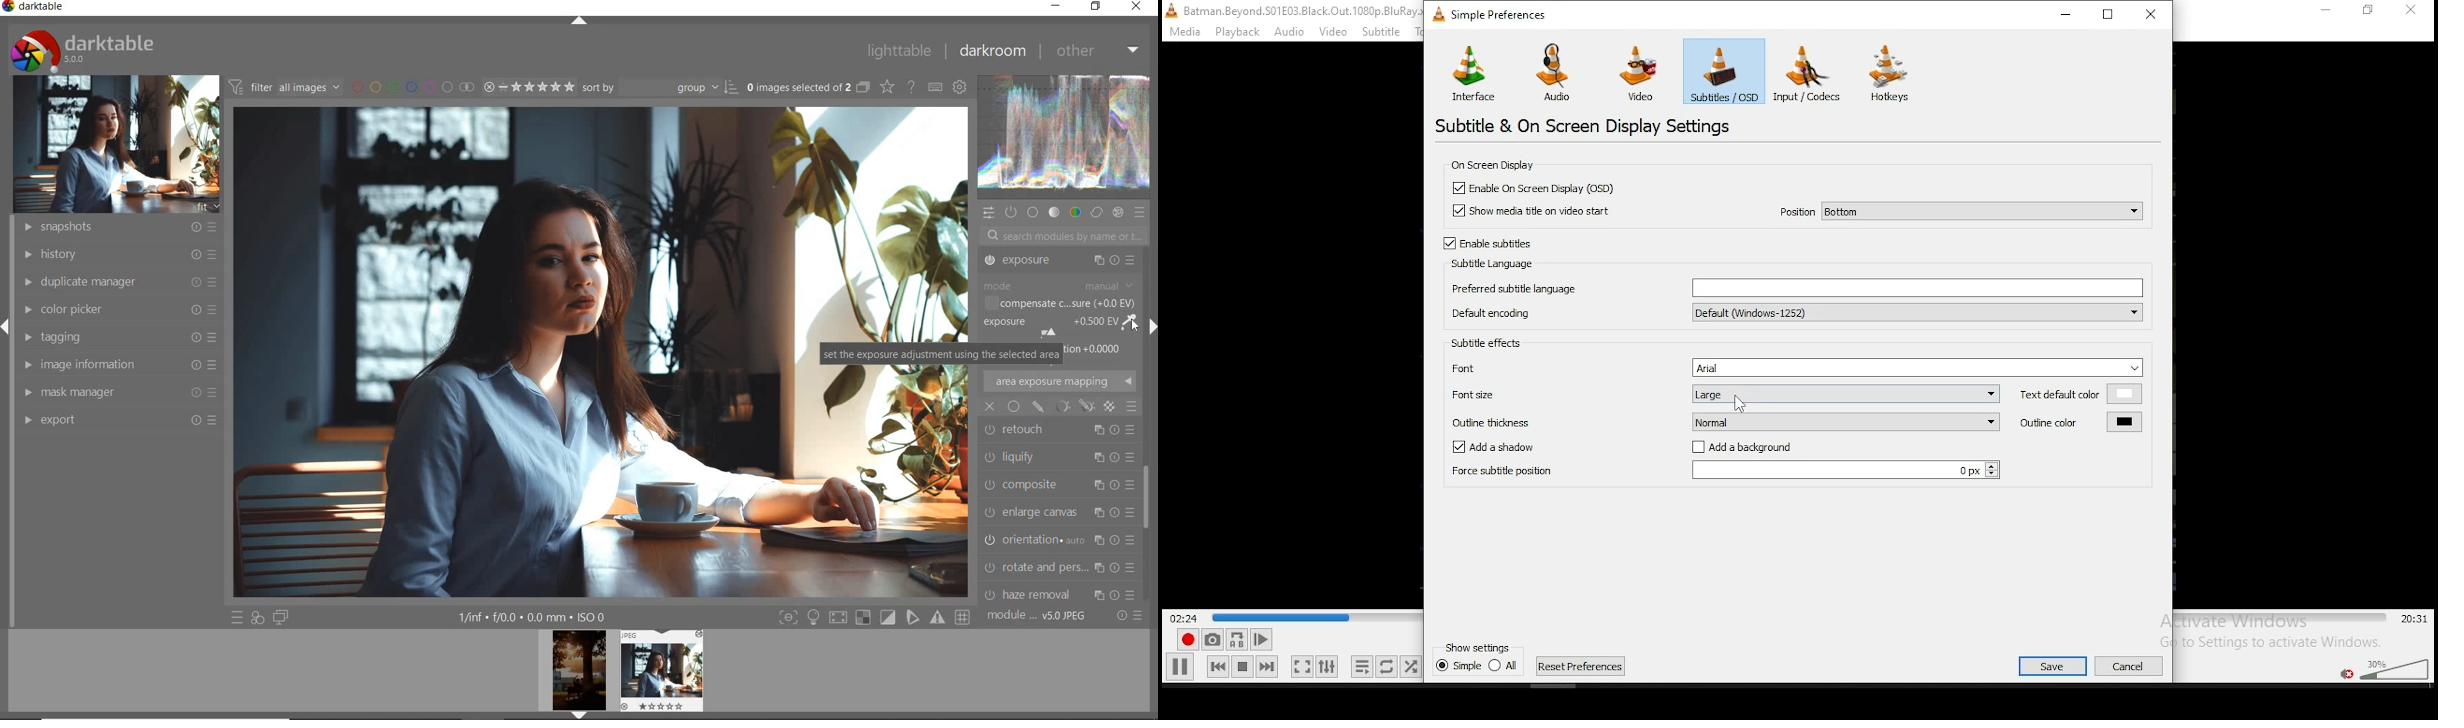  Describe the element at coordinates (1411, 667) in the screenshot. I see `random` at that location.